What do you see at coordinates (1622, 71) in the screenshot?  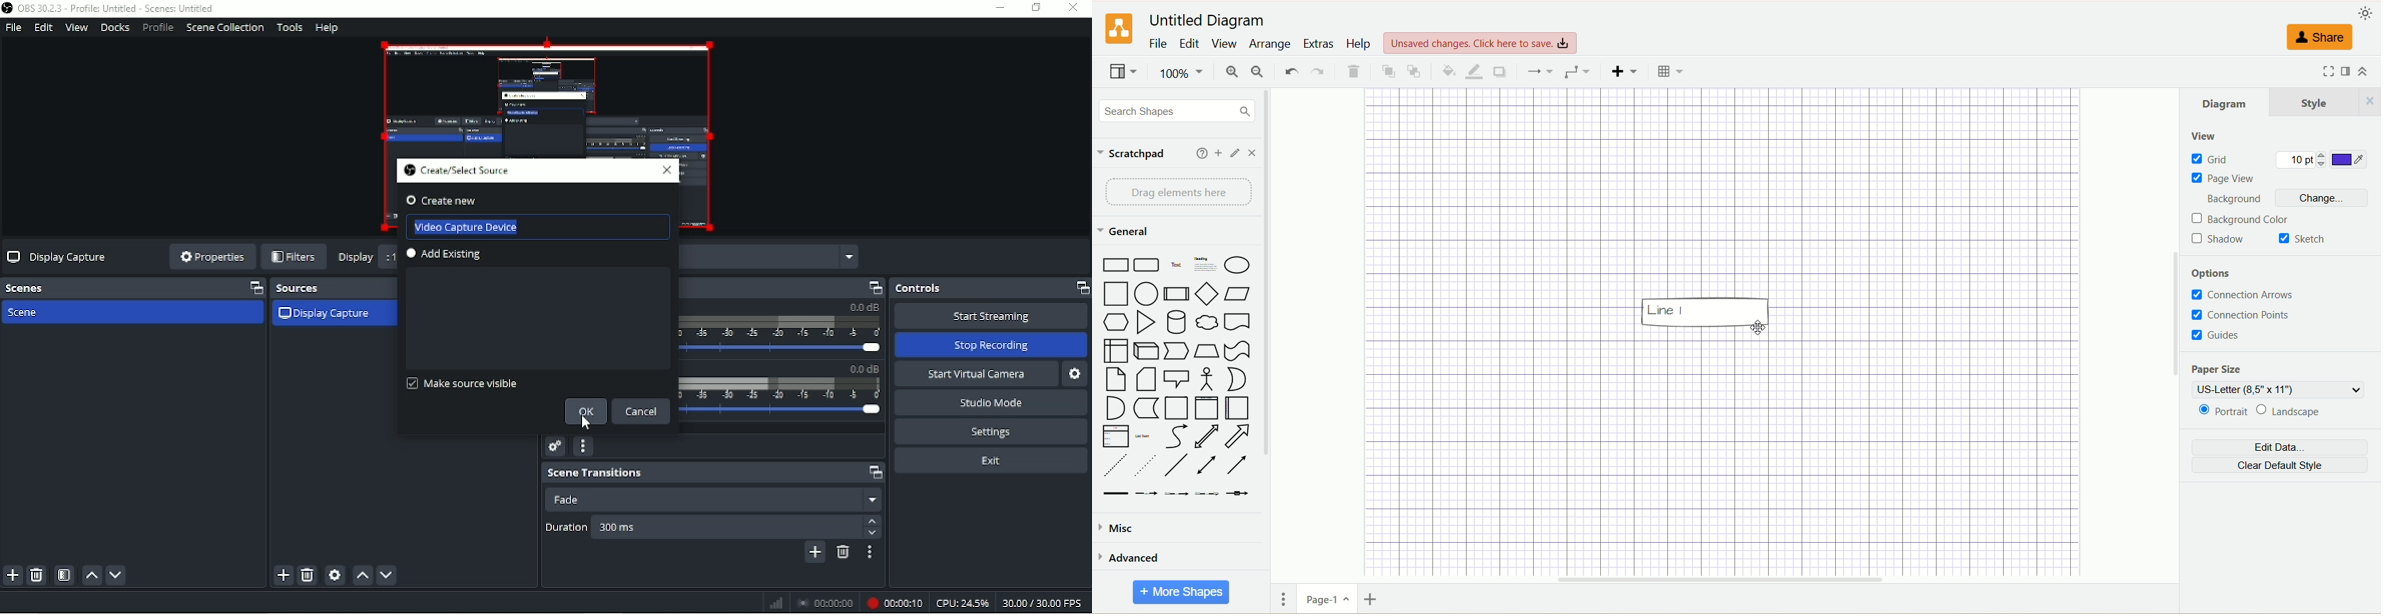 I see `insert` at bounding box center [1622, 71].